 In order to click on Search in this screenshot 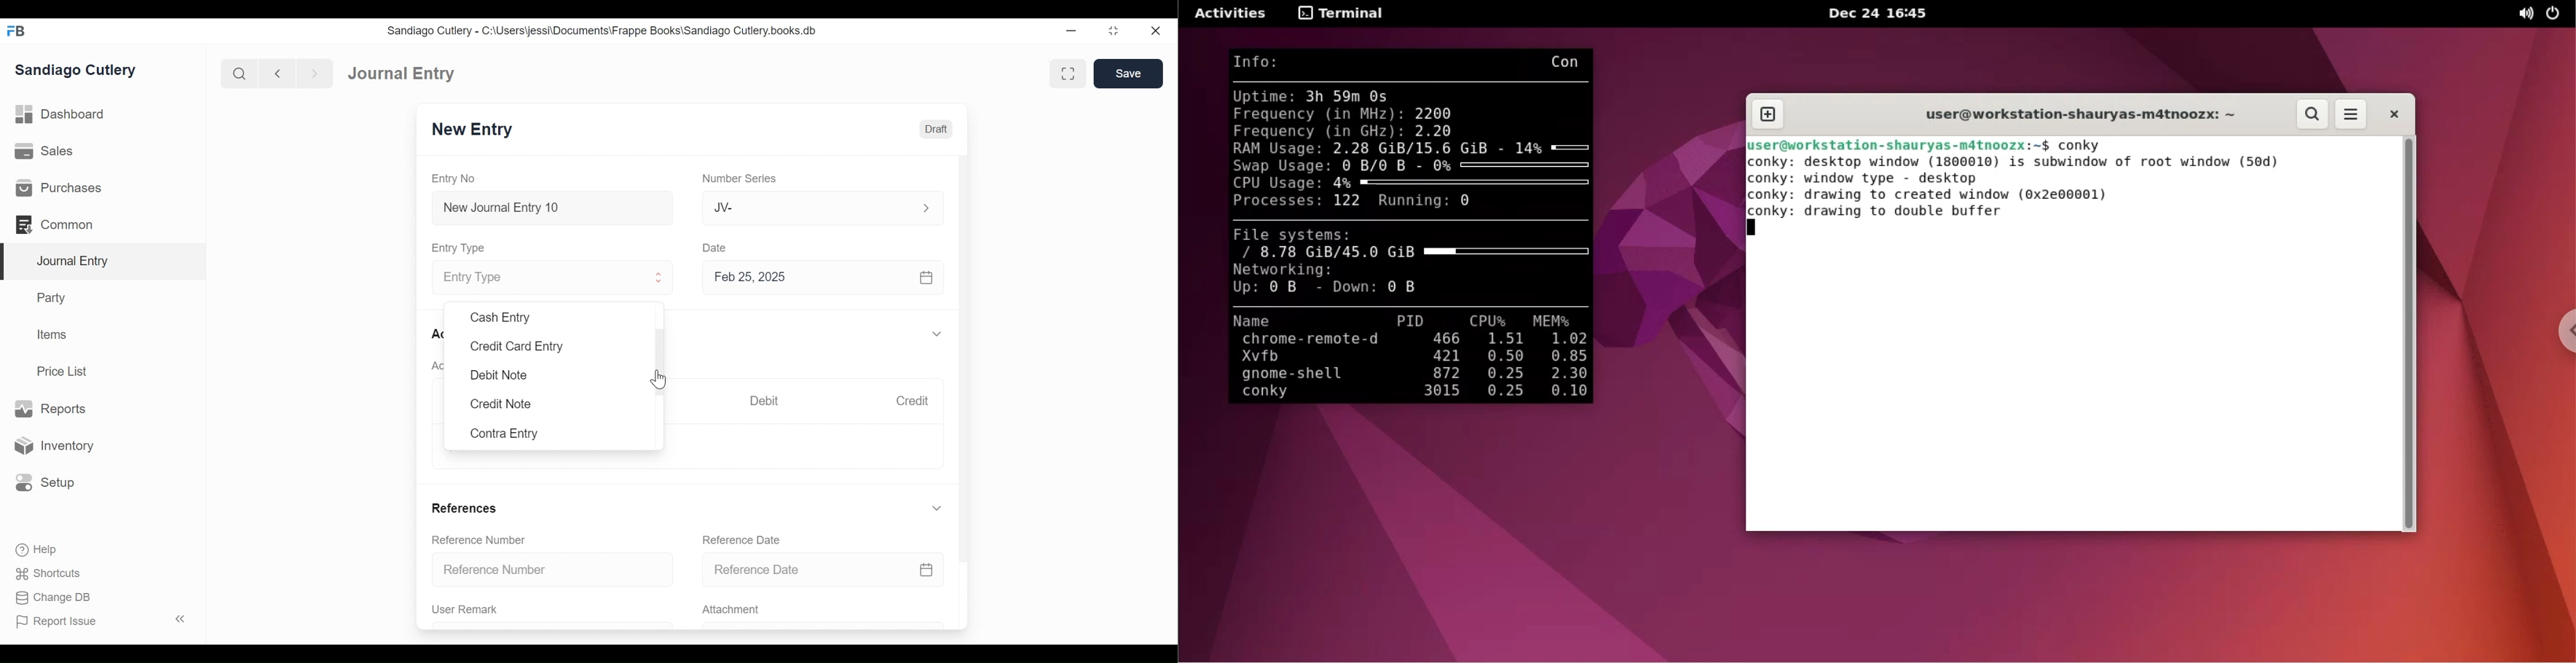, I will do `click(240, 73)`.